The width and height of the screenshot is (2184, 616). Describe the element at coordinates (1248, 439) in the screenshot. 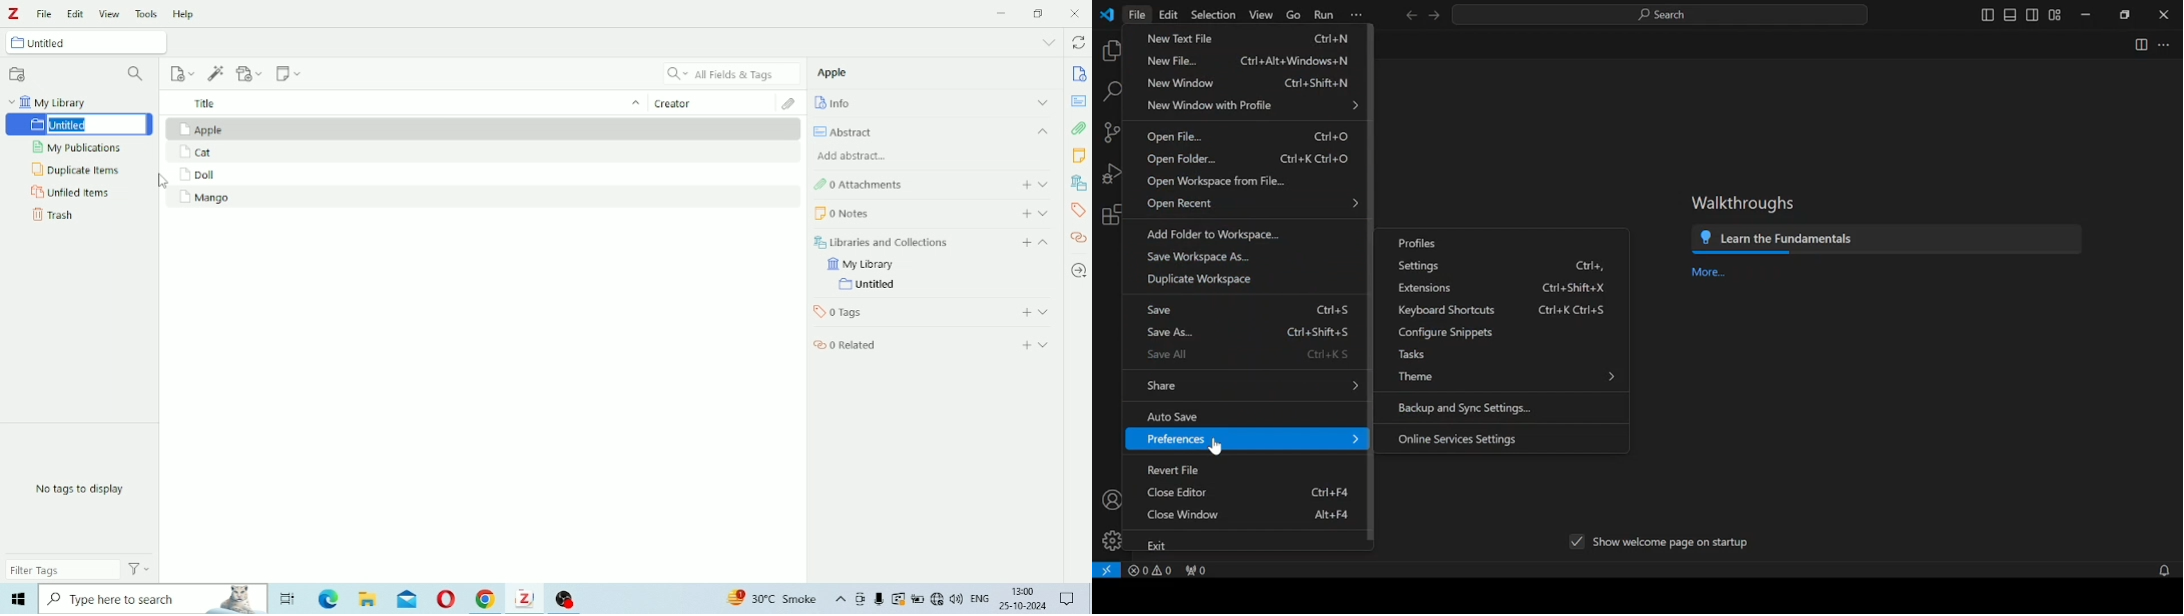

I see `preferences menu` at that location.